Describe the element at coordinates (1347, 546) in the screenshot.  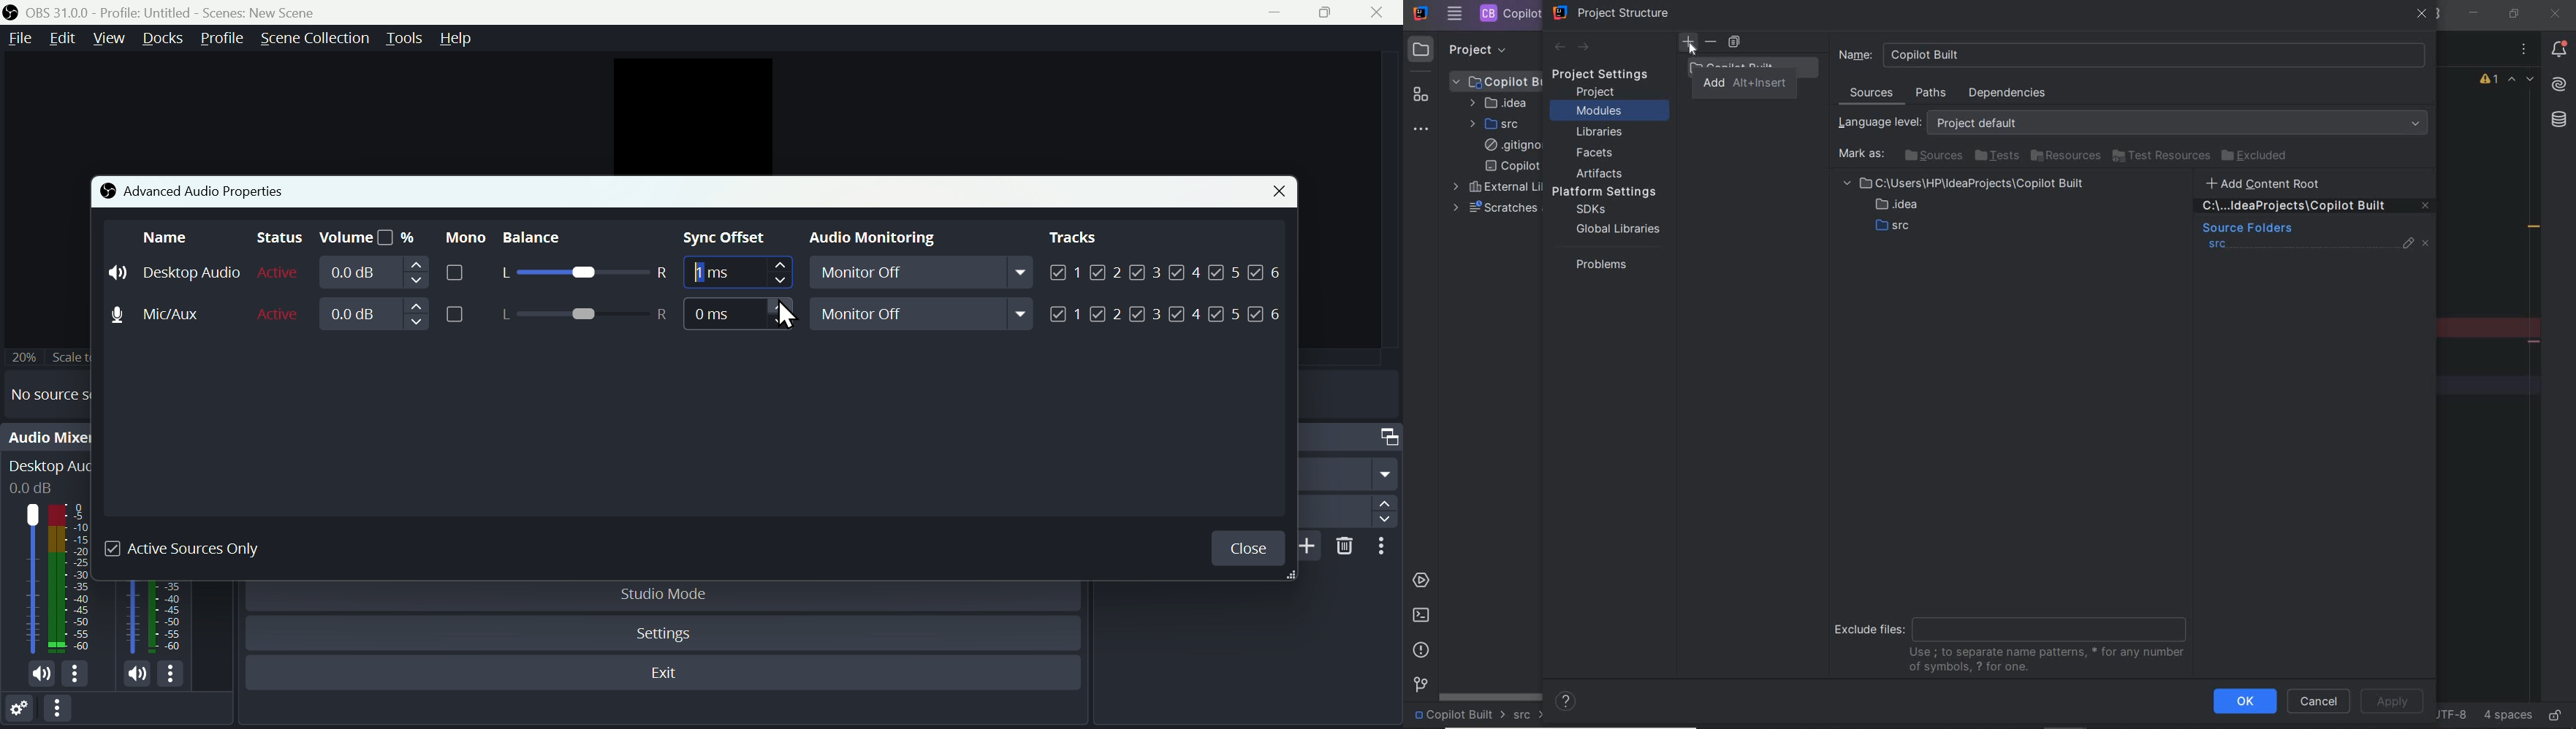
I see `Delete` at that location.